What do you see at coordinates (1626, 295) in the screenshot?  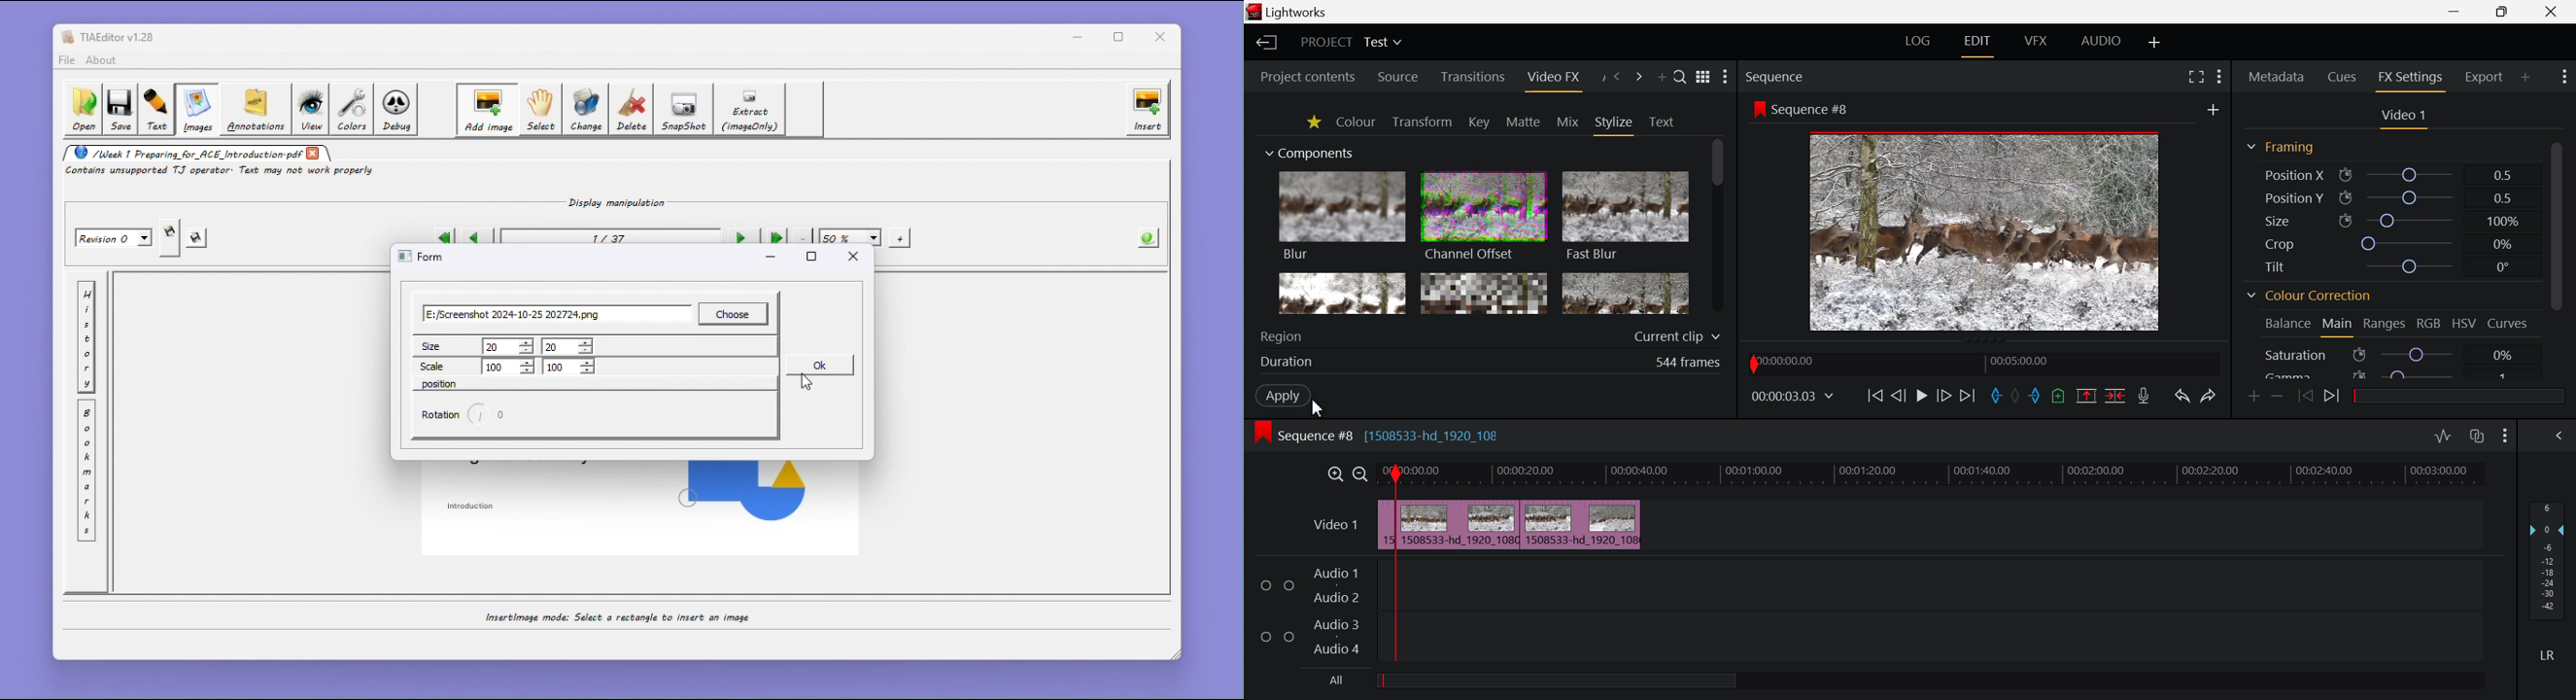 I see `Posterize` at bounding box center [1626, 295].